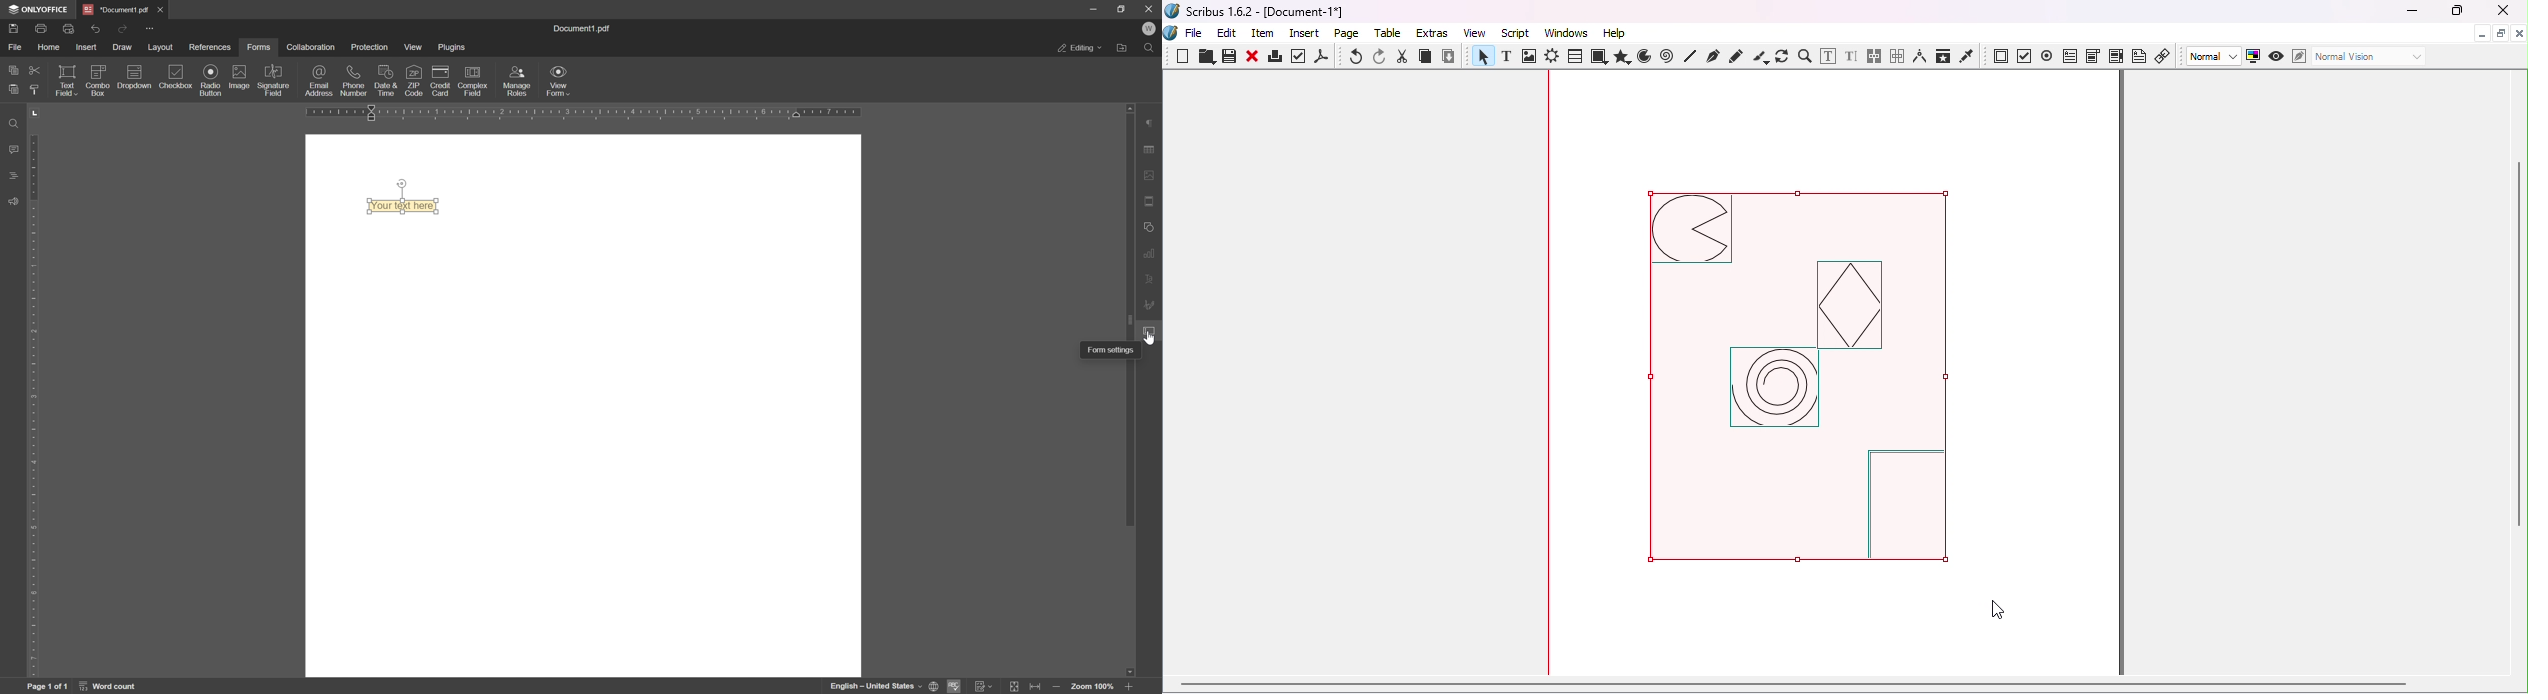  Describe the element at coordinates (1403, 57) in the screenshot. I see `Cut` at that location.